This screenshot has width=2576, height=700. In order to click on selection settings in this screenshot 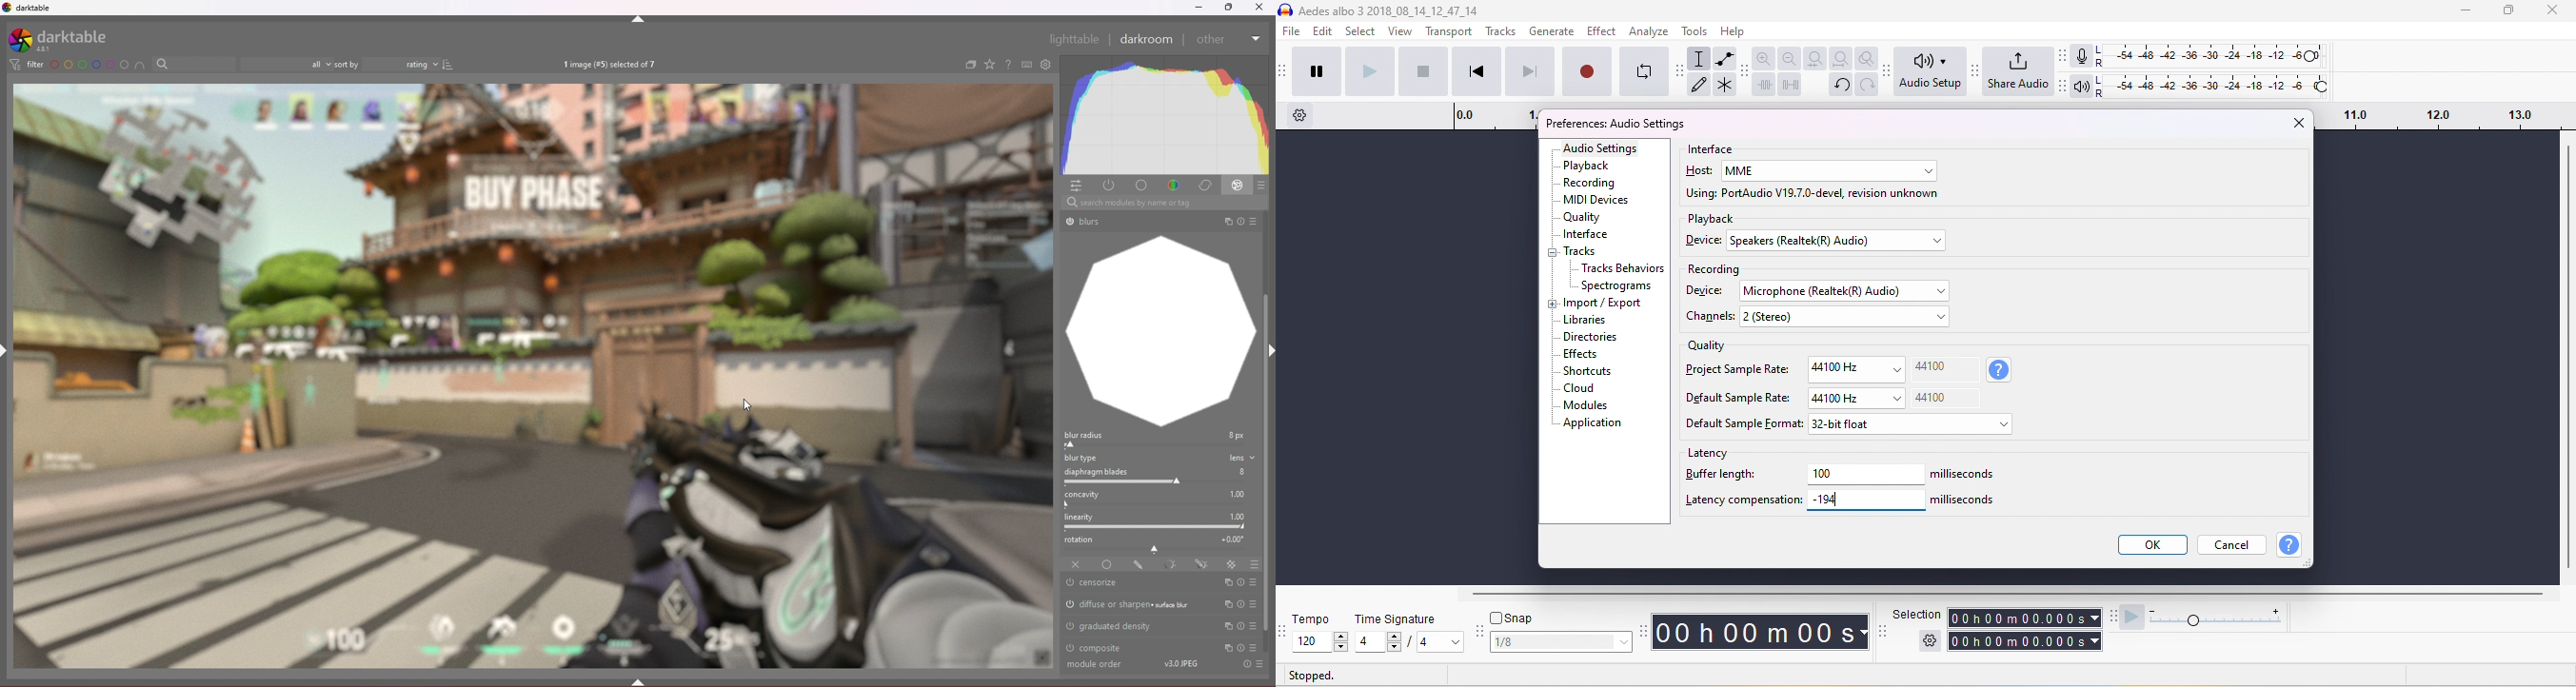, I will do `click(1929, 640)`.